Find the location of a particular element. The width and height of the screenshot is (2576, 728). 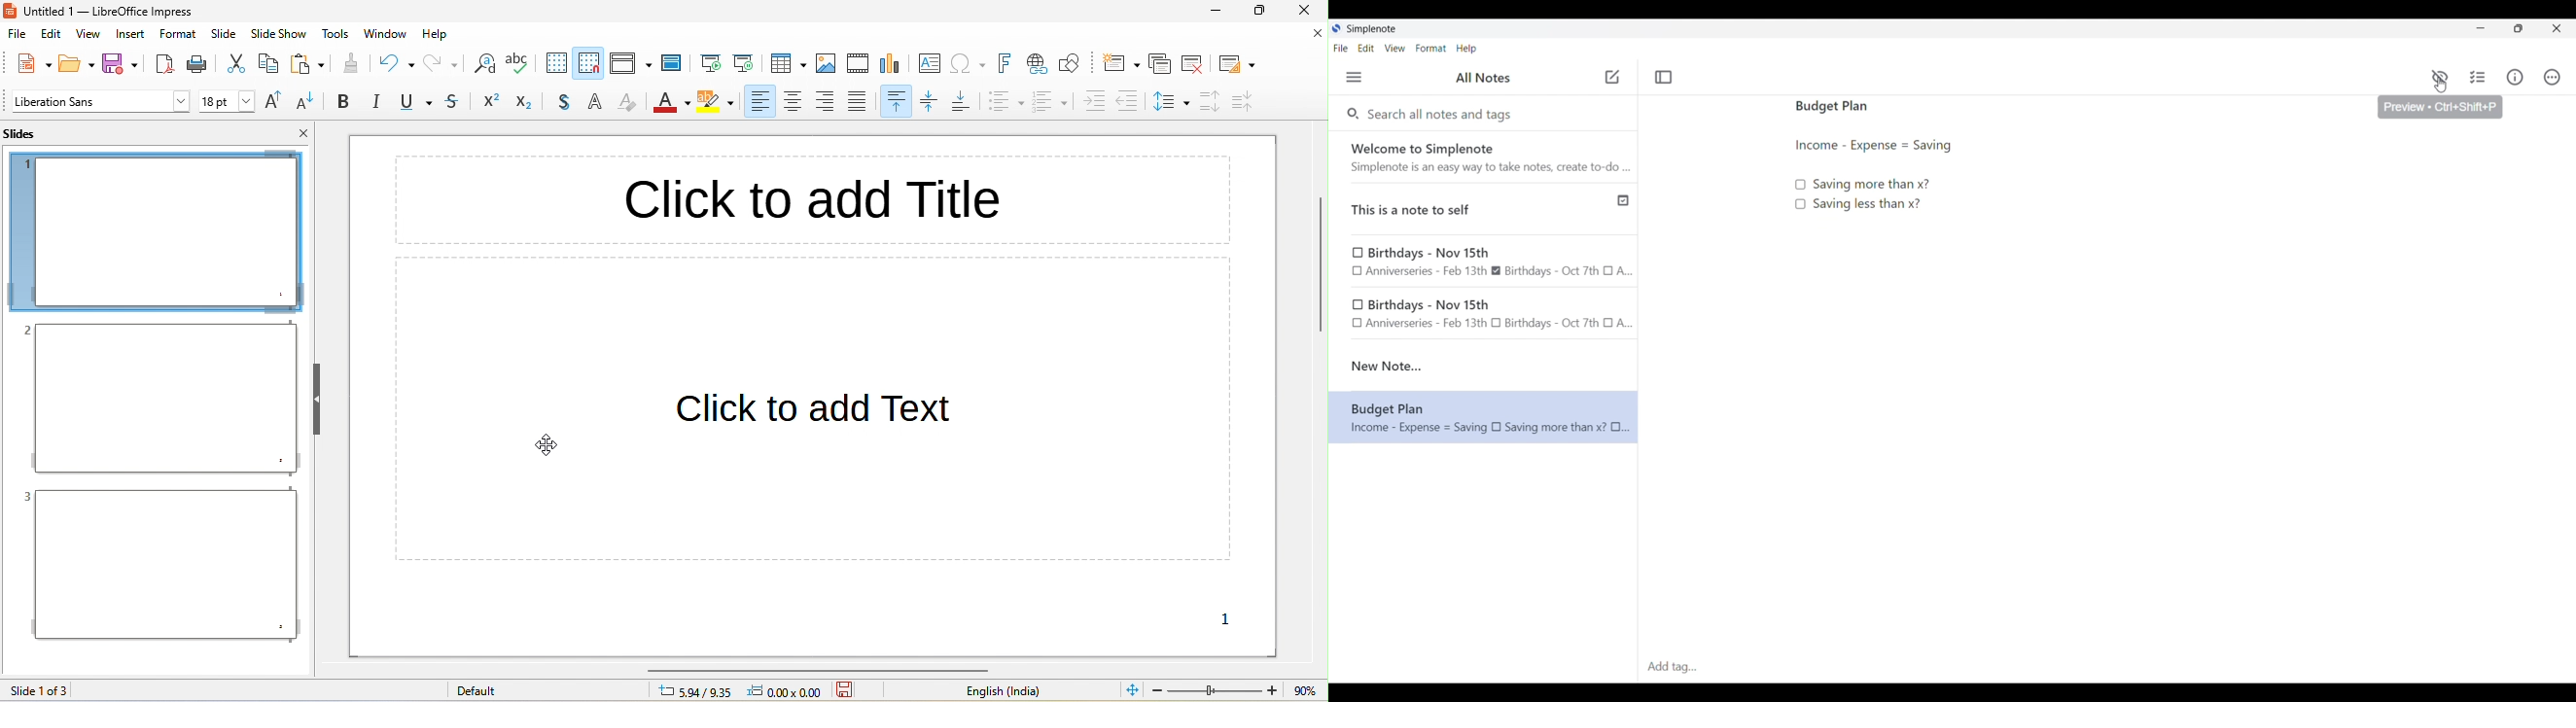

Click to add new note is located at coordinates (1612, 77).